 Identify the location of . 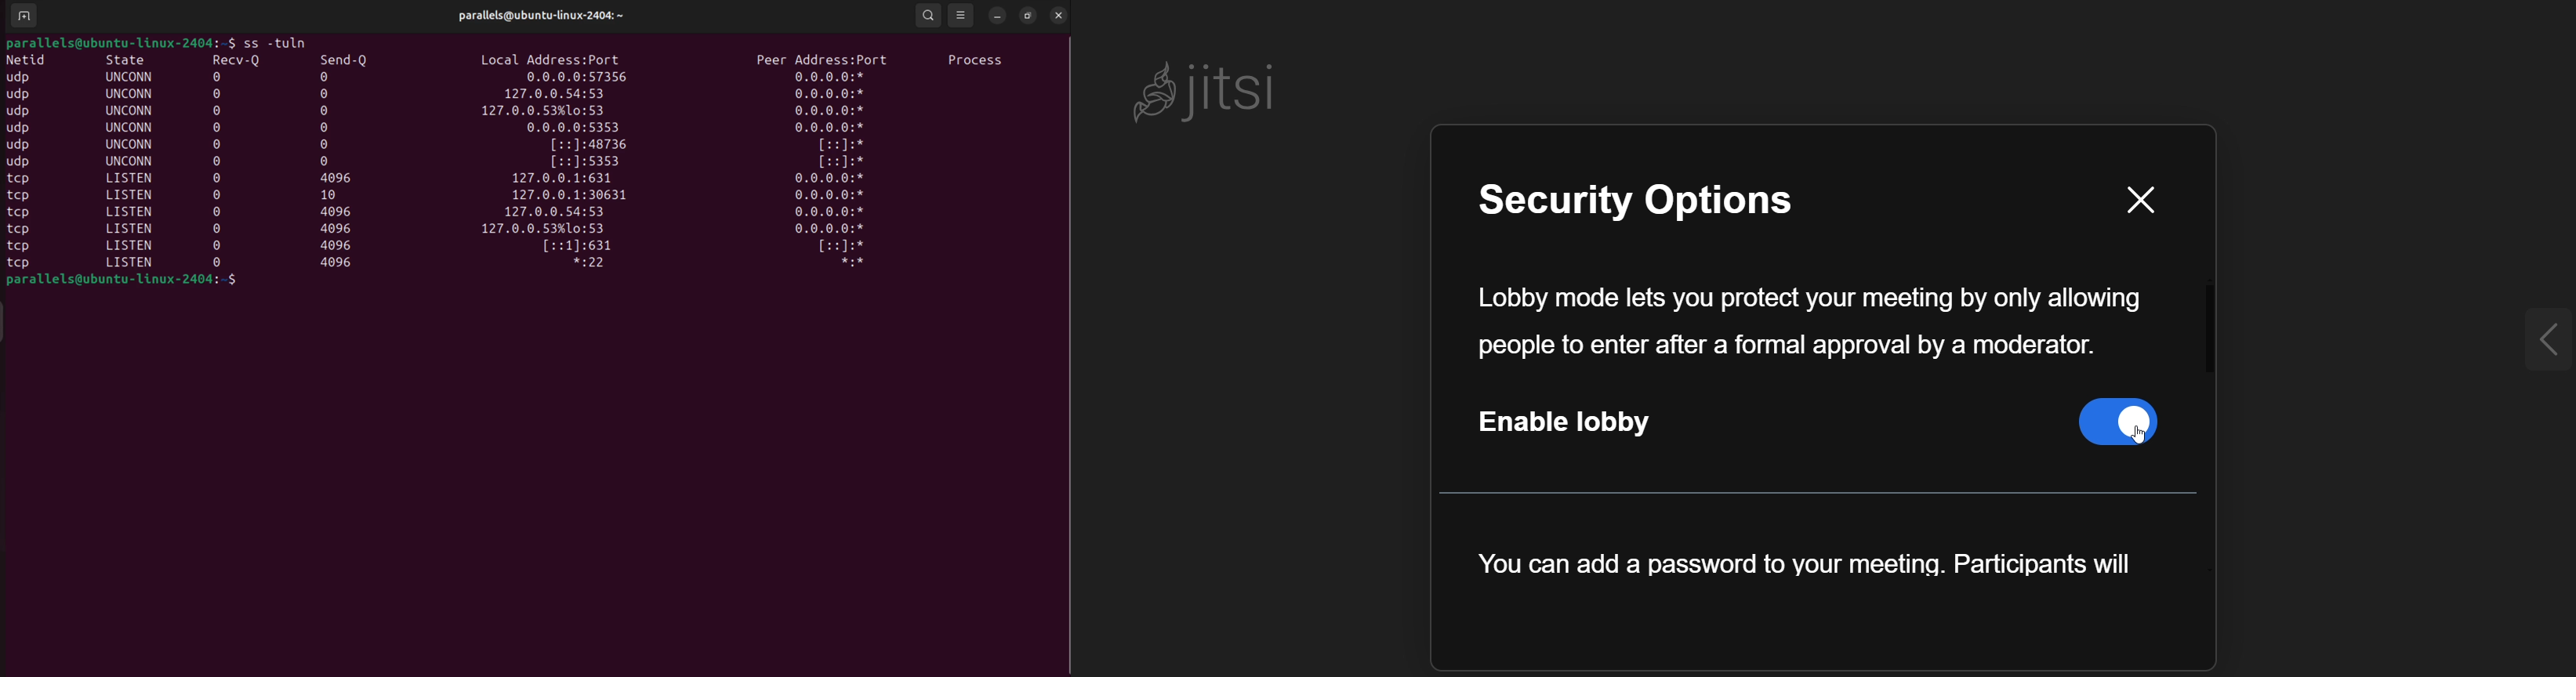
(18, 146).